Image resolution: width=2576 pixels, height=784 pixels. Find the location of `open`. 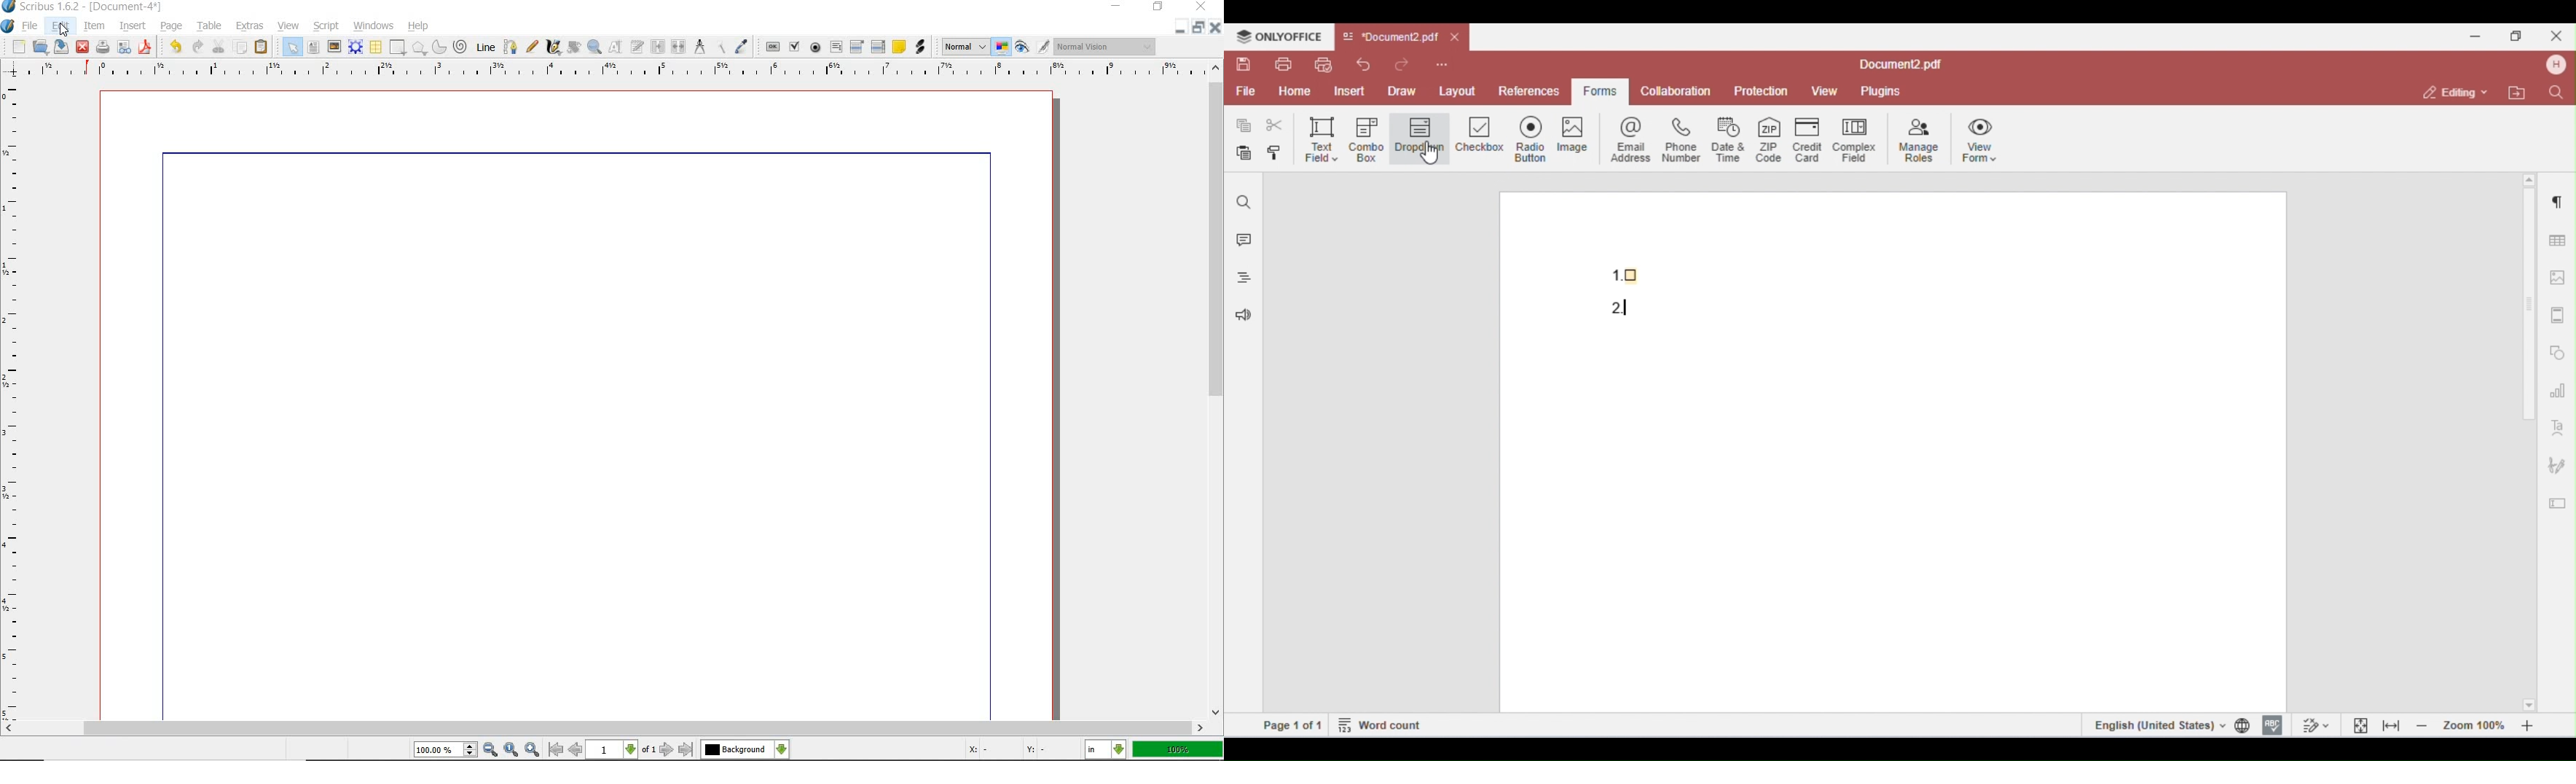

open is located at coordinates (41, 47).